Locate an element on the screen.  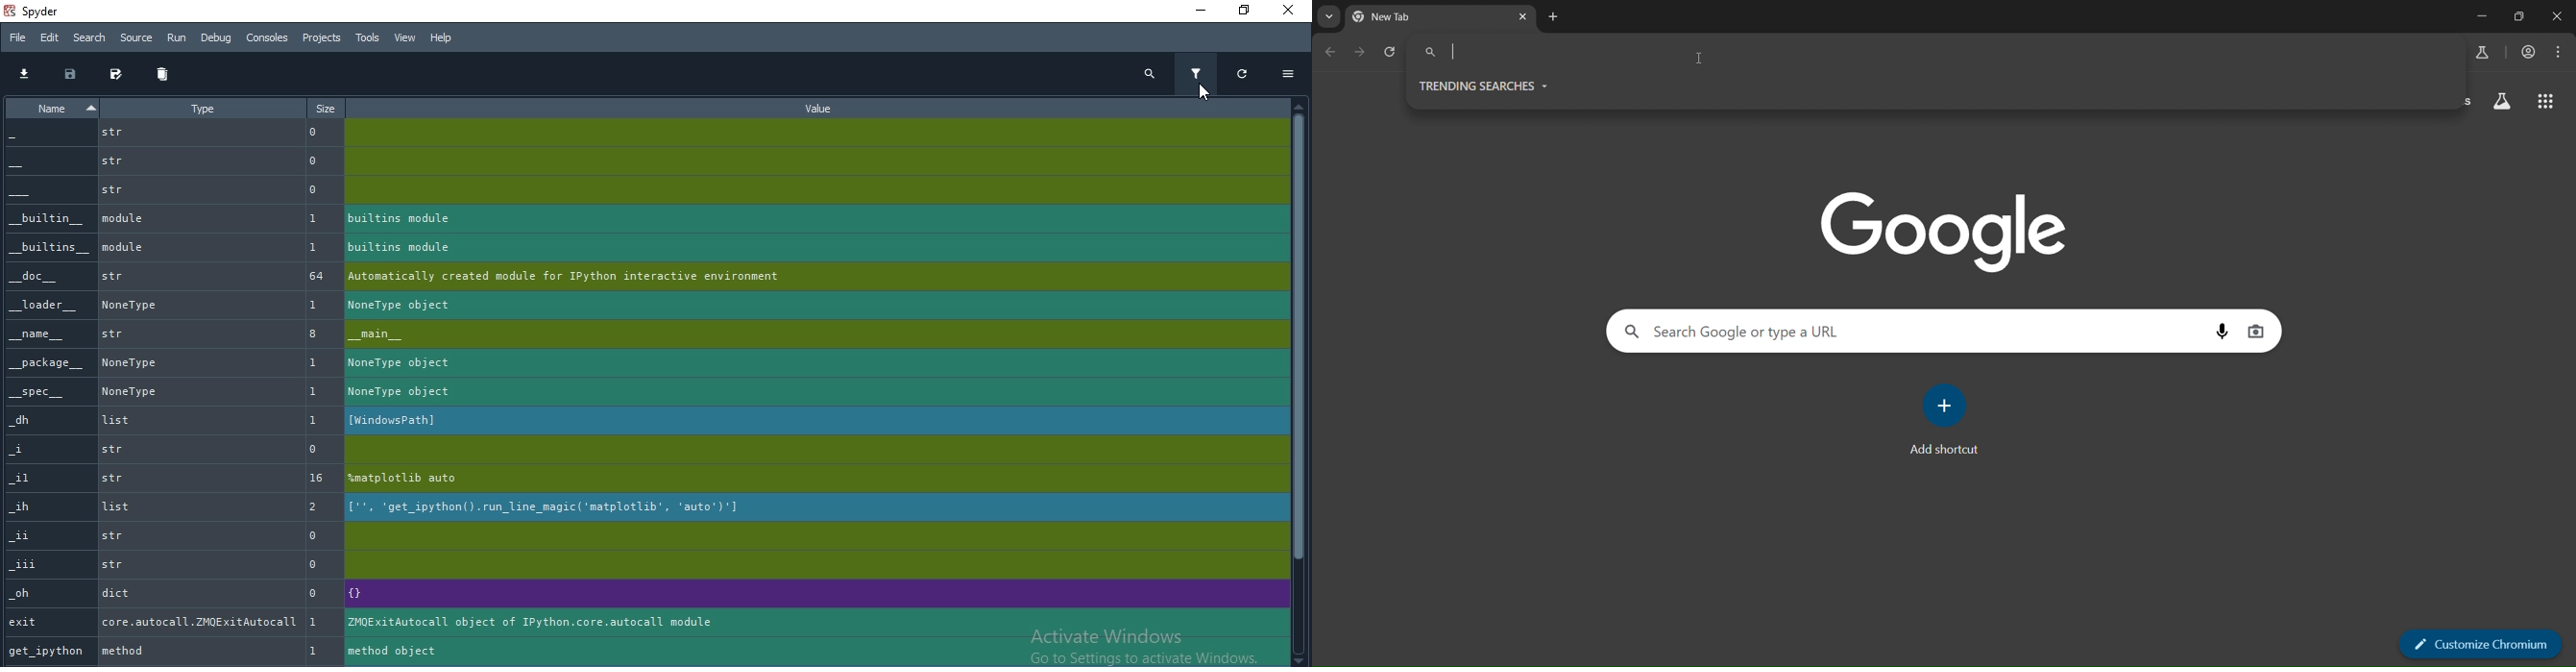
Source is located at coordinates (136, 37).